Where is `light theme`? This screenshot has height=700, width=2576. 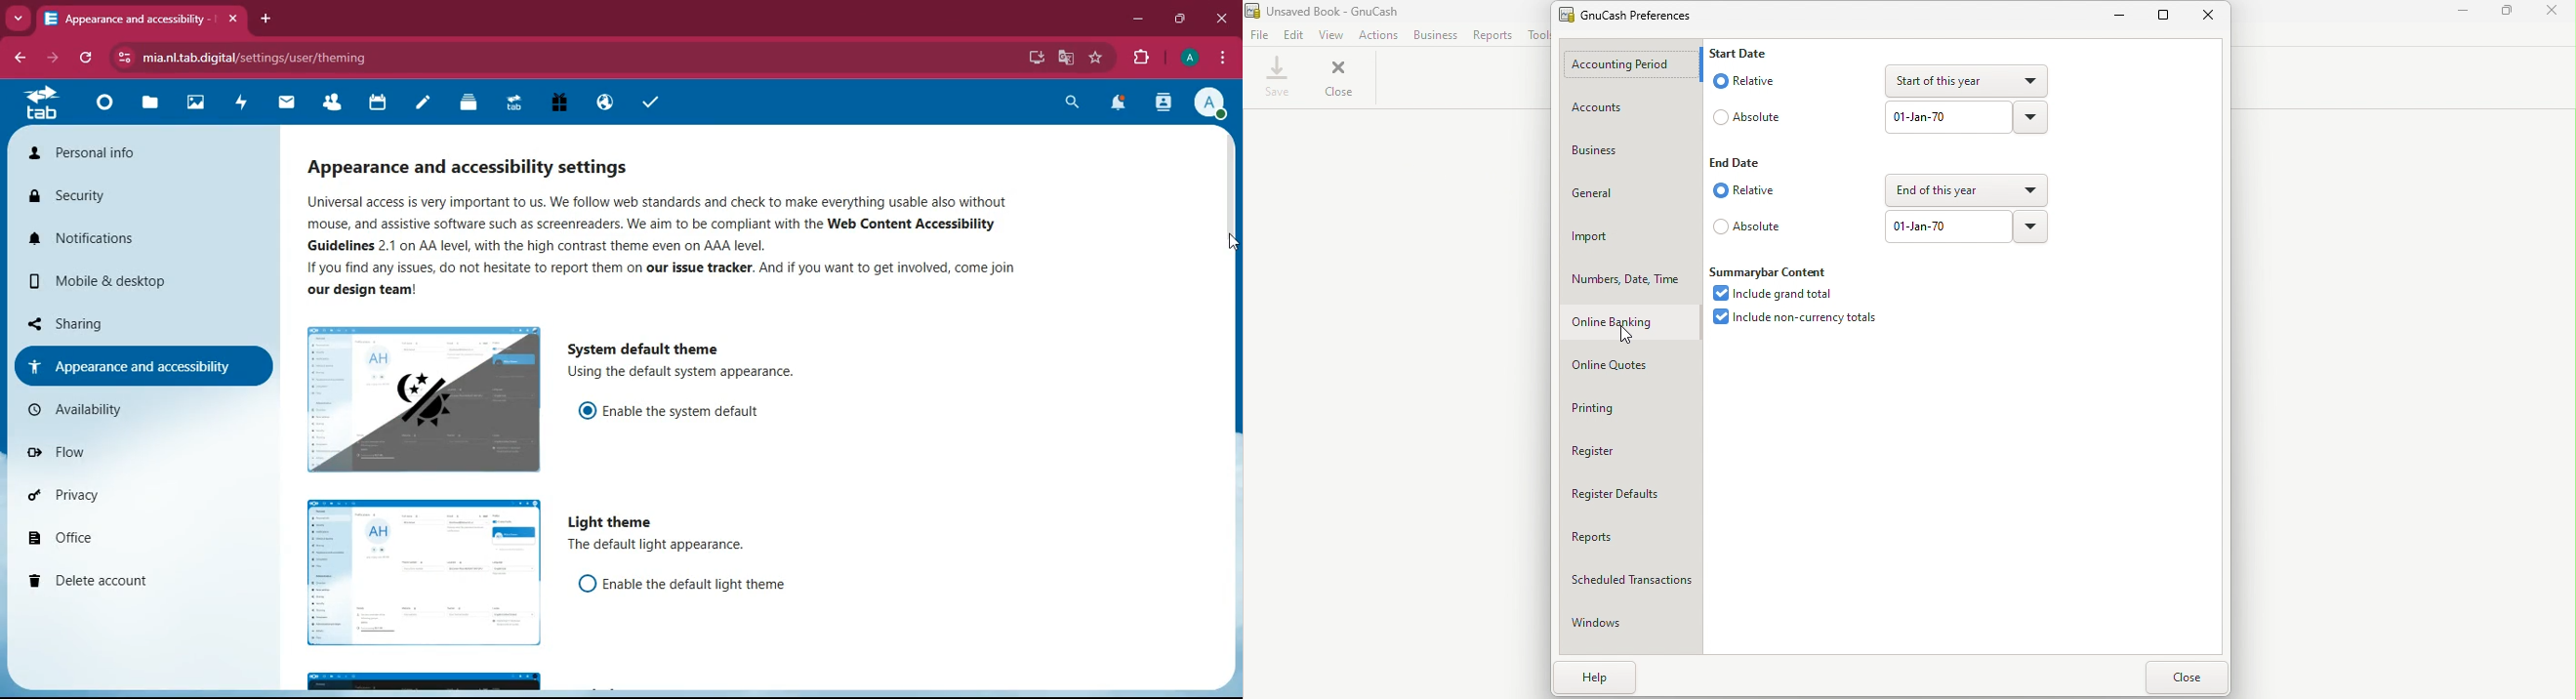
light theme is located at coordinates (618, 522).